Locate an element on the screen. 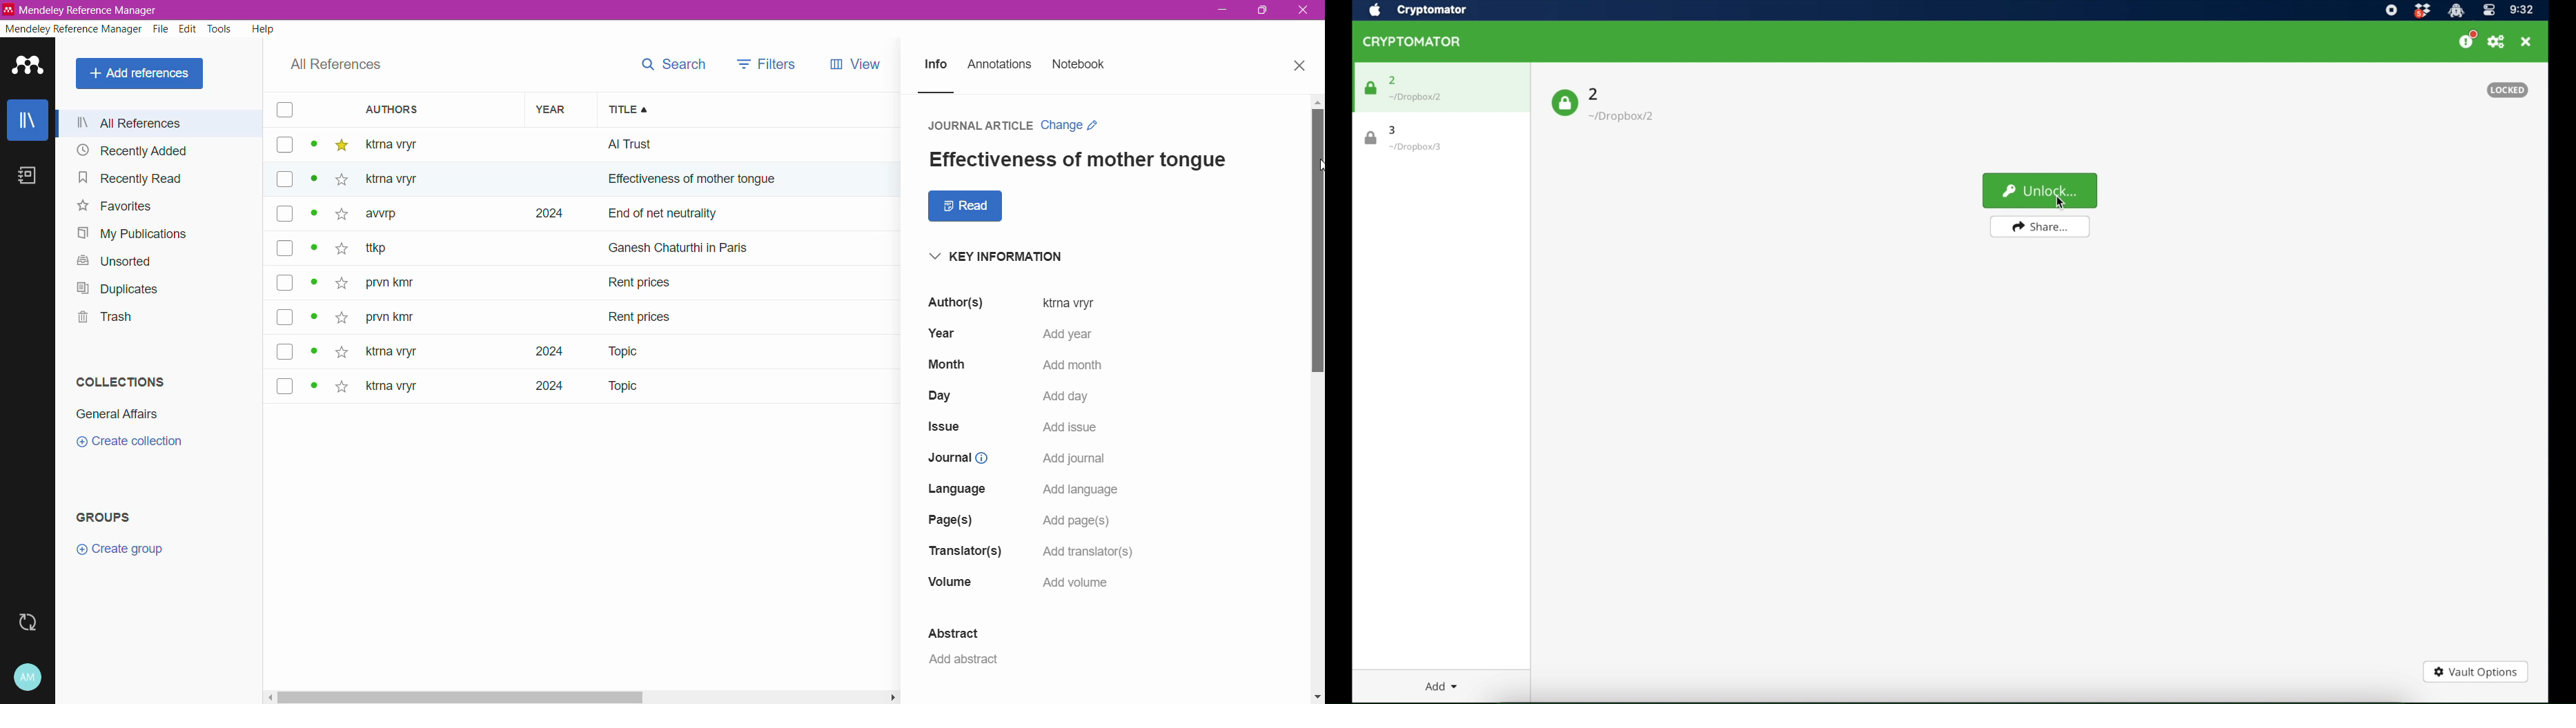 The image size is (2576, 728). Restore Down is located at coordinates (1262, 9).